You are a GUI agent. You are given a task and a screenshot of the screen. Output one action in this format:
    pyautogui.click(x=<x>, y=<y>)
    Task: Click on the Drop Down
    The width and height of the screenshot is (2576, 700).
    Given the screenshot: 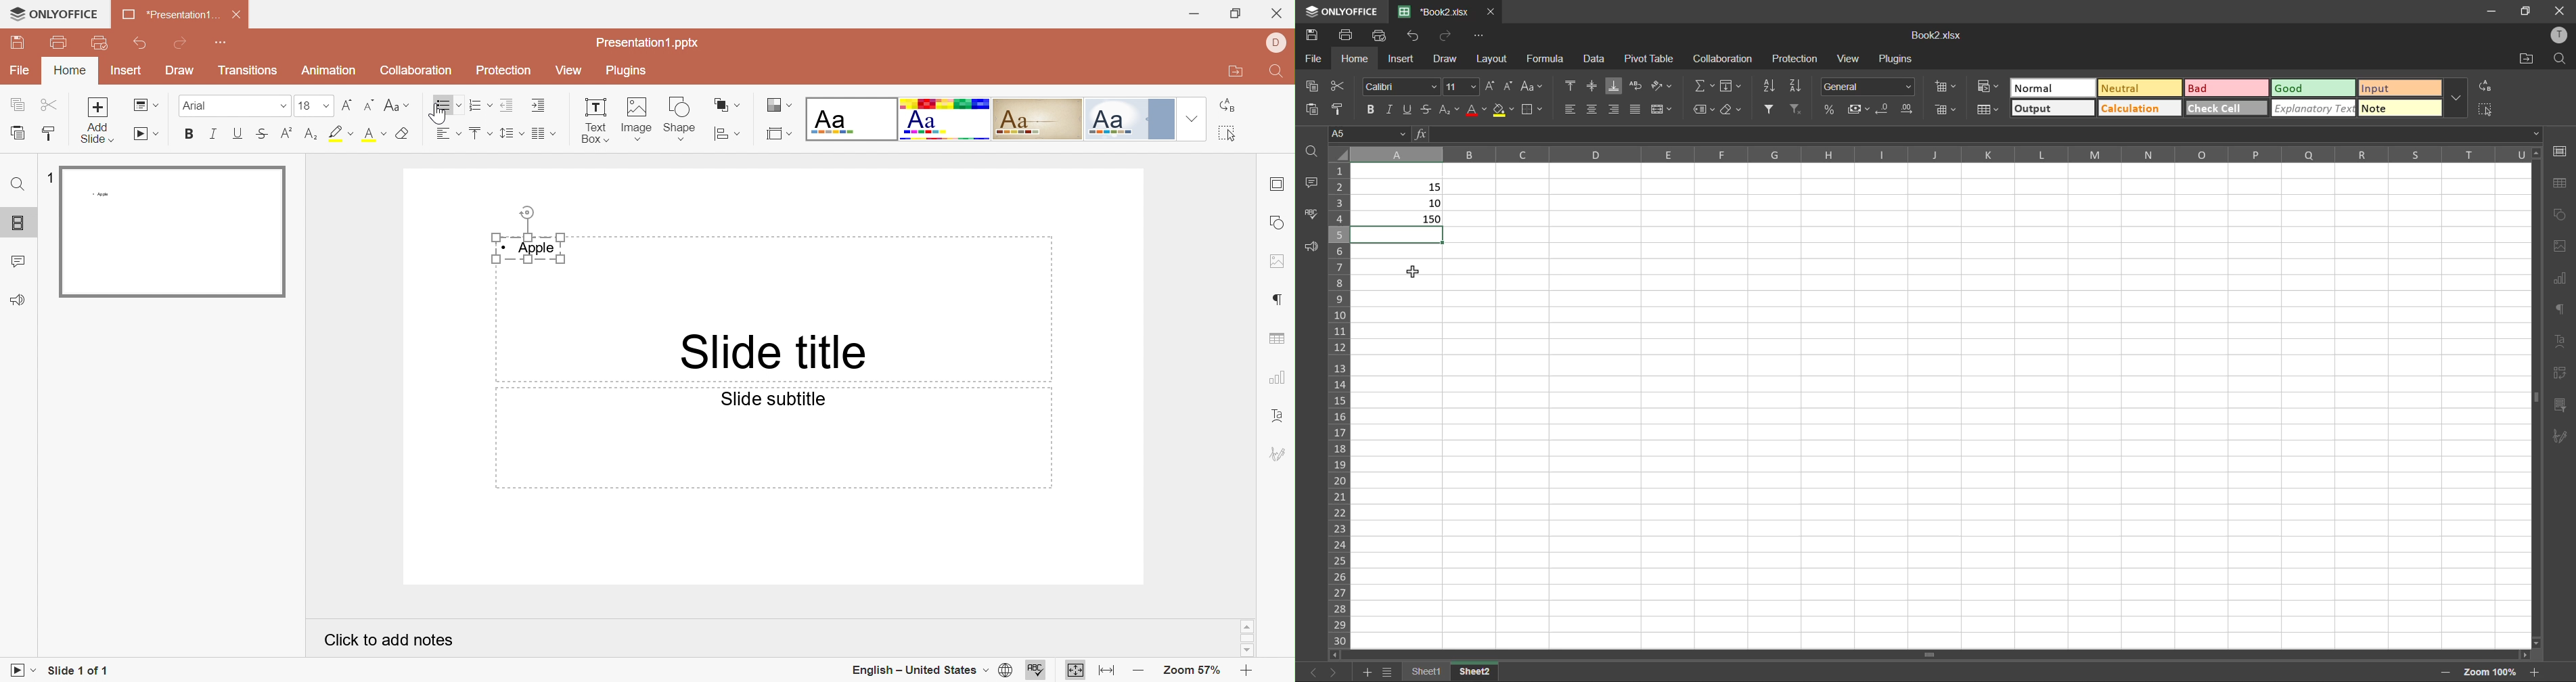 What is the action you would take?
    pyautogui.click(x=1191, y=118)
    